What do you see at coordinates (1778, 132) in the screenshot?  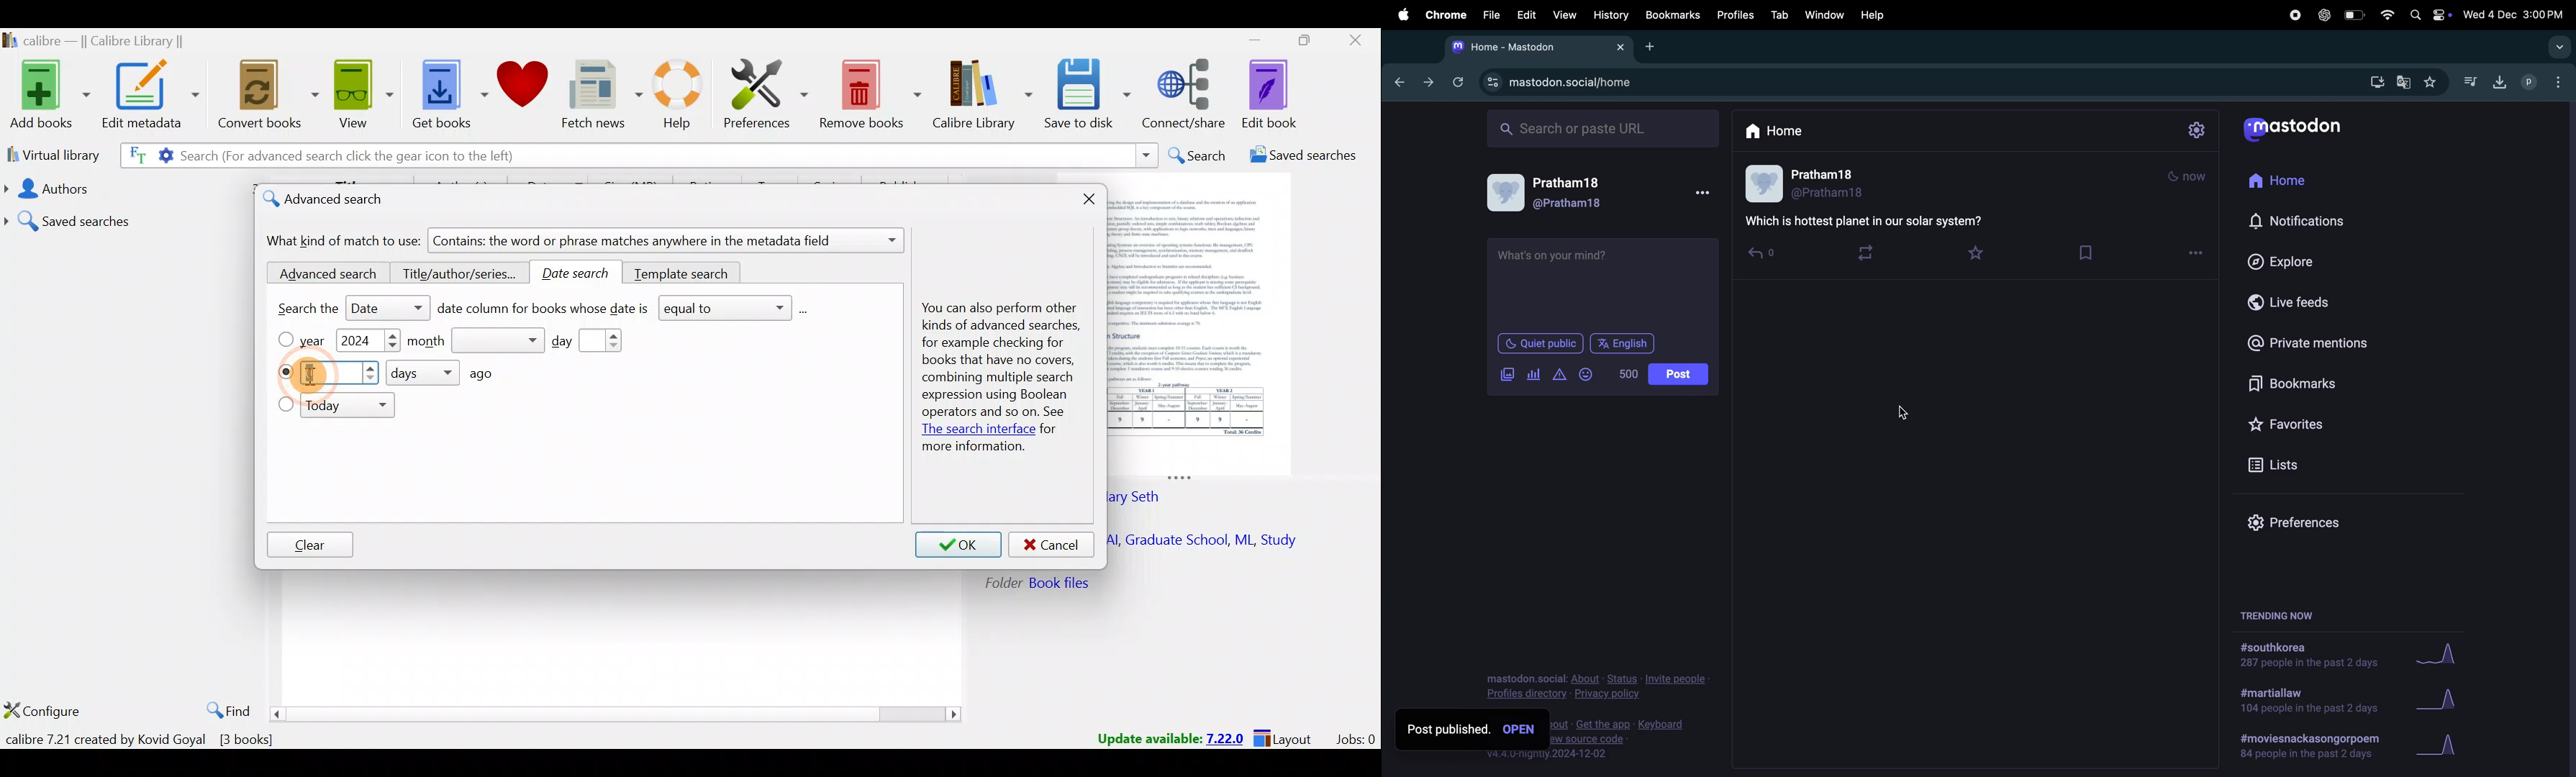 I see `home` at bounding box center [1778, 132].